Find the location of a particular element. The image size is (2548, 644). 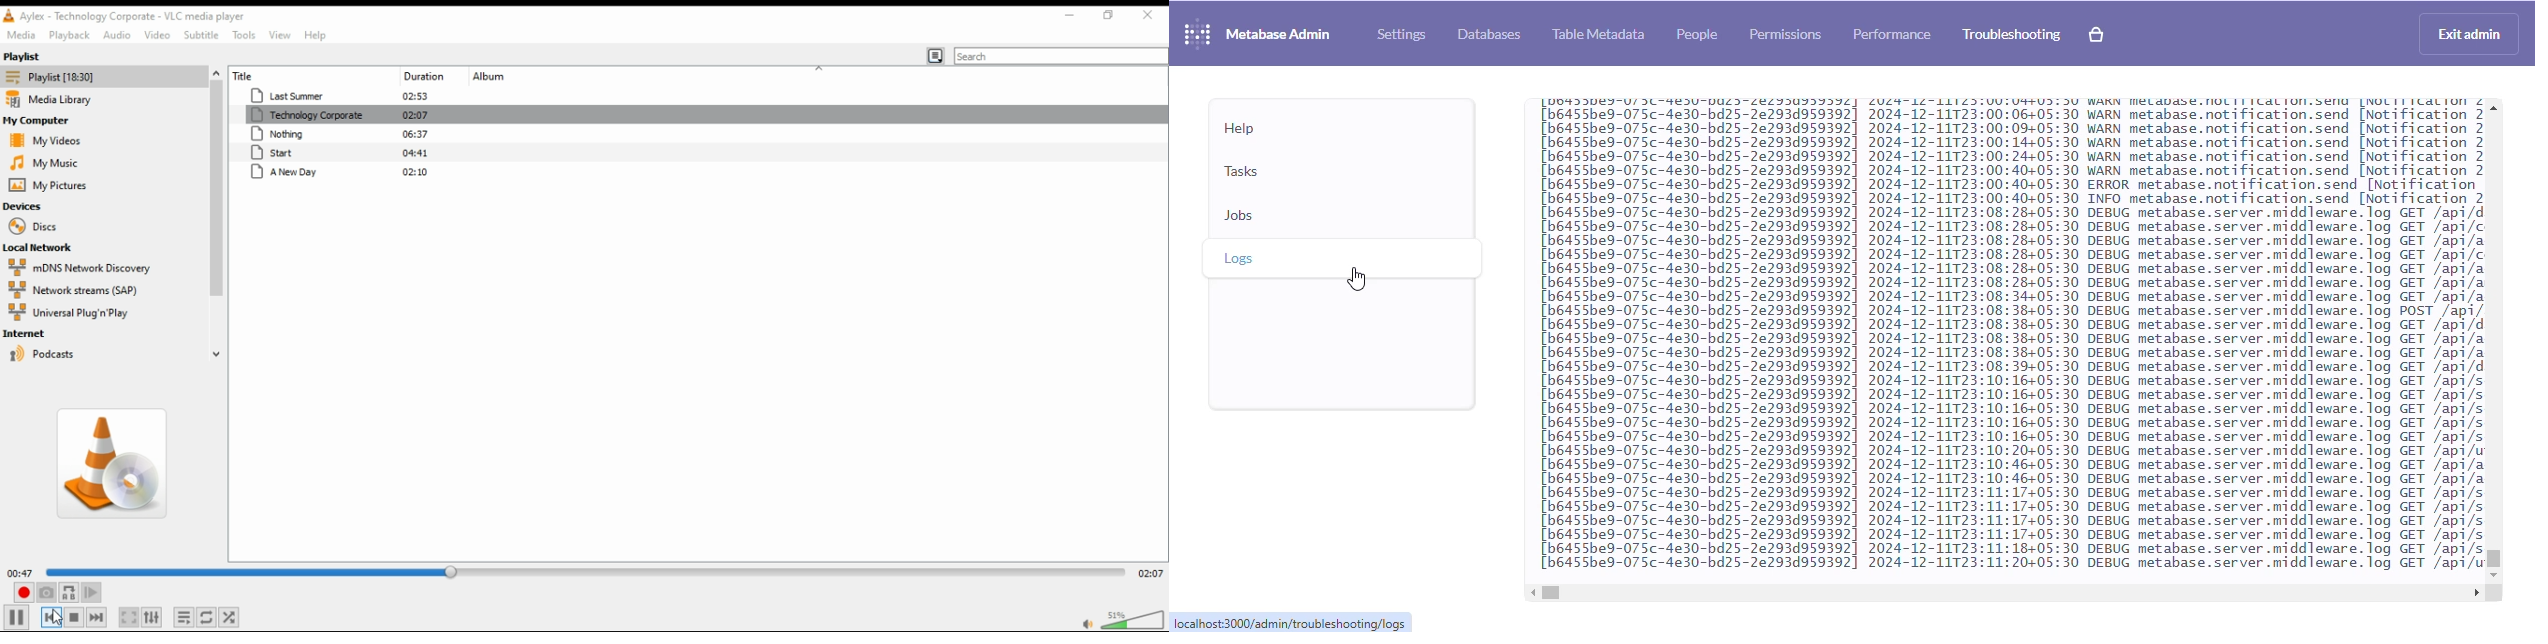

my pictures is located at coordinates (49, 185).